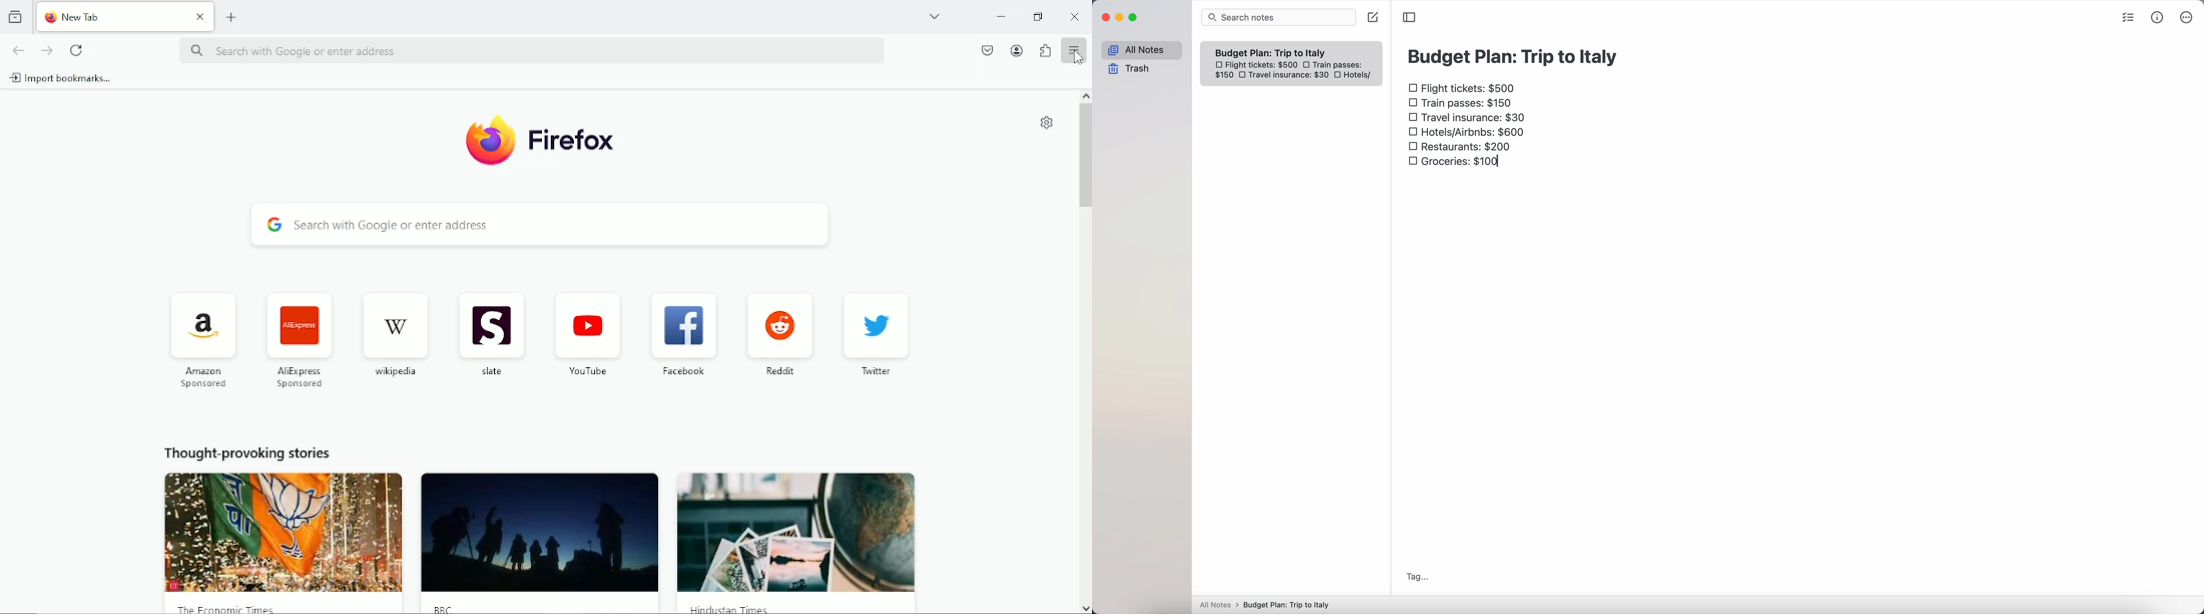 The height and width of the screenshot is (616, 2212). What do you see at coordinates (875, 369) in the screenshot?
I see `twitter` at bounding box center [875, 369].